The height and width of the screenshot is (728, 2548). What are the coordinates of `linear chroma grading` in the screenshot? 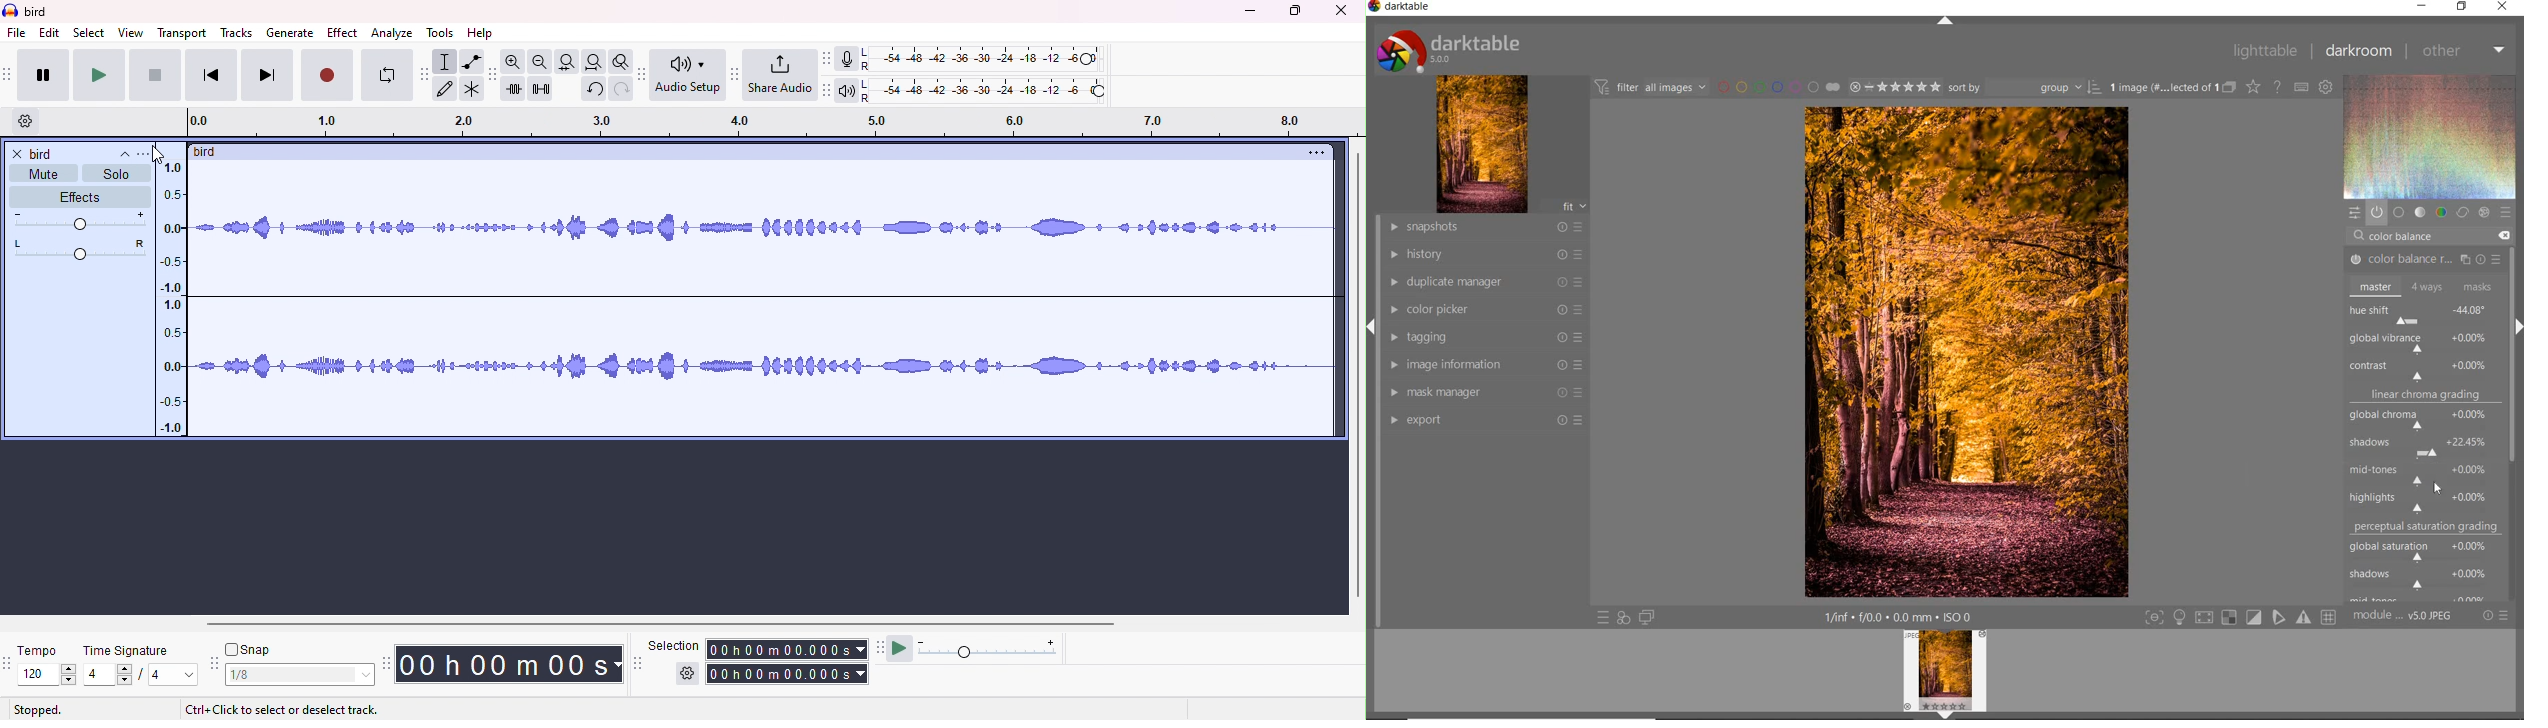 It's located at (2425, 397).